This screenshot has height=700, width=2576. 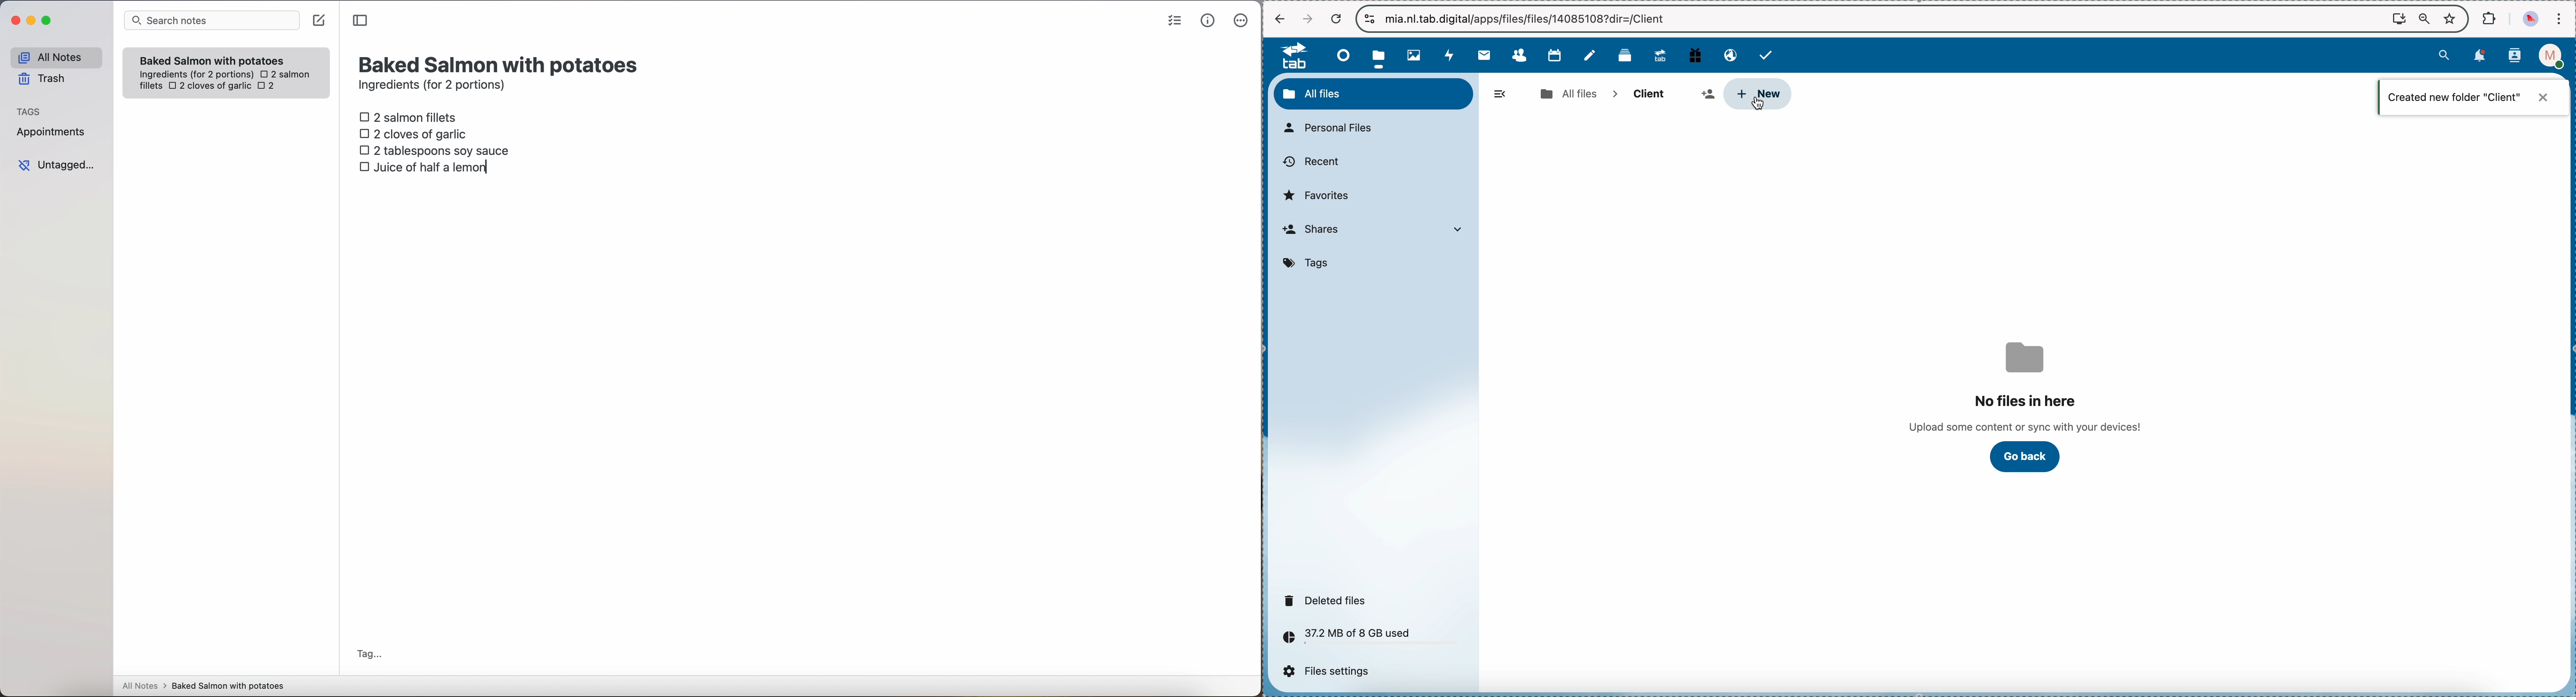 What do you see at coordinates (1529, 19) in the screenshot?
I see `url` at bounding box center [1529, 19].